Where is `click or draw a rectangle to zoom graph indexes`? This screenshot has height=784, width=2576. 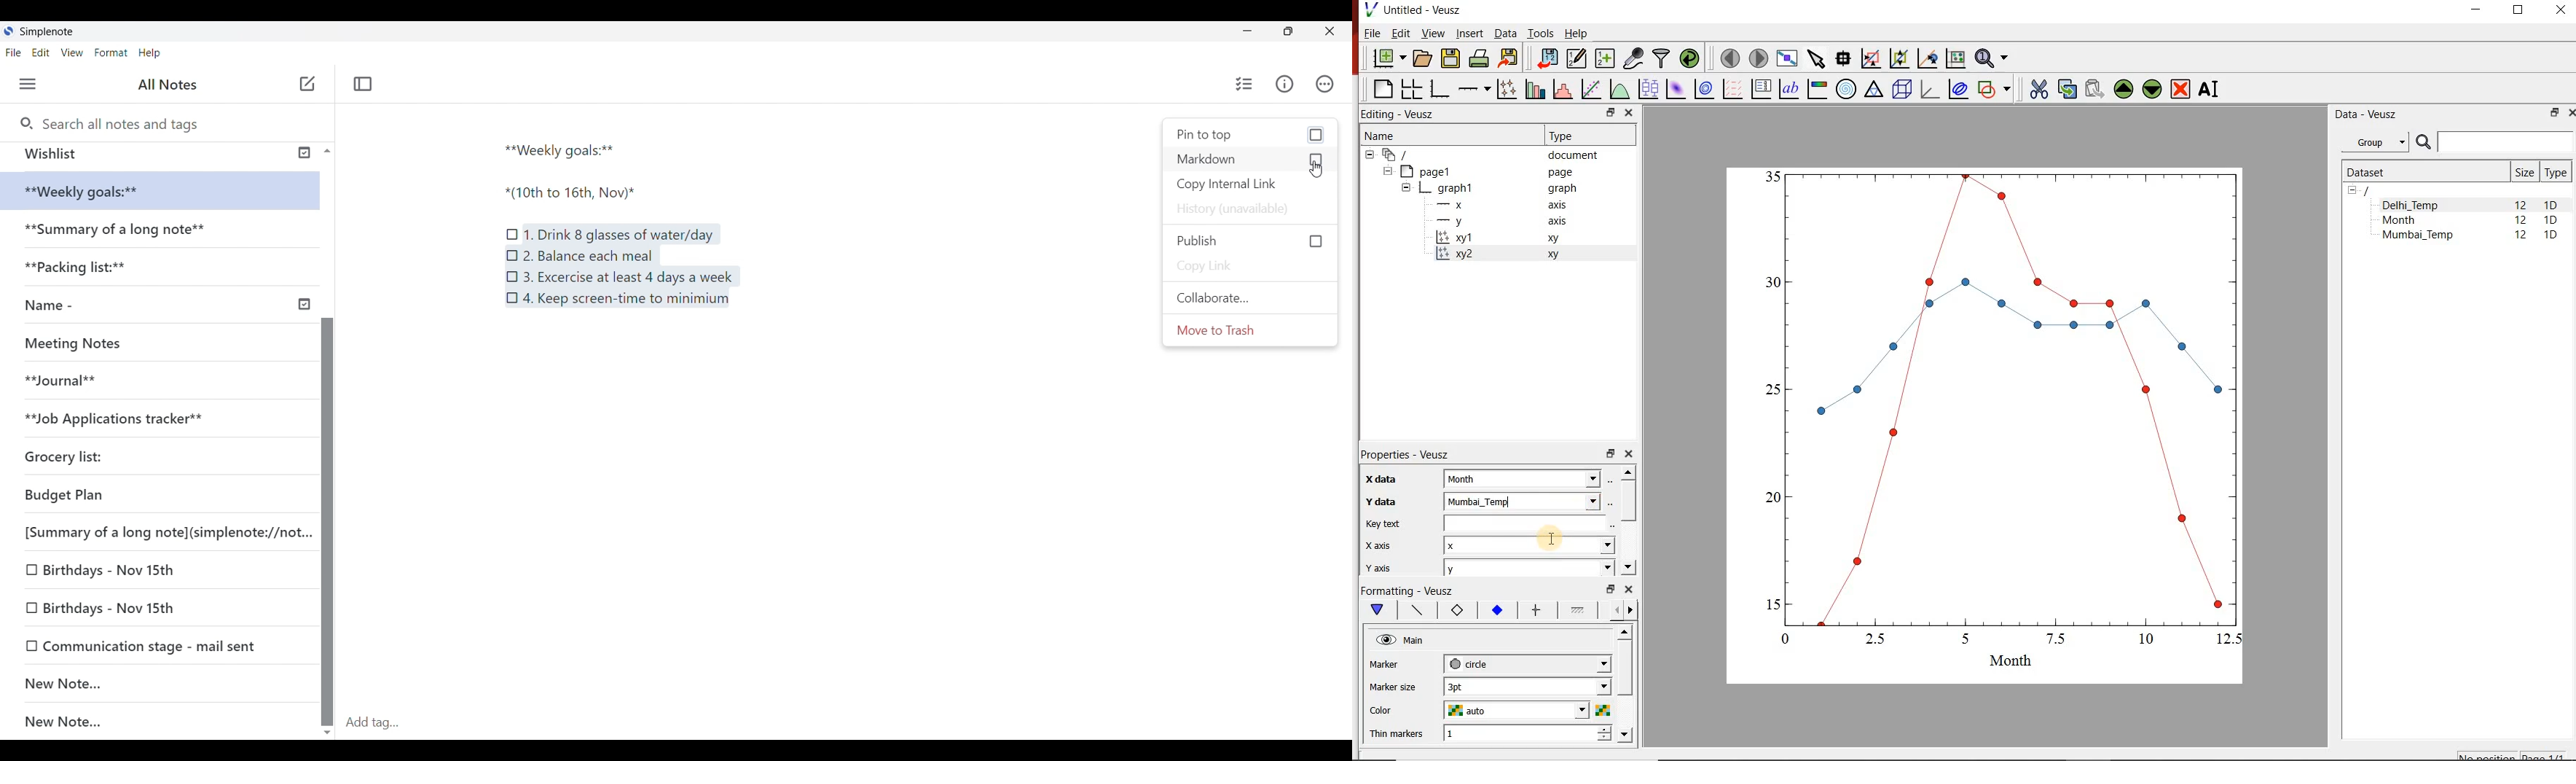 click or draw a rectangle to zoom graph indexes is located at coordinates (1871, 59).